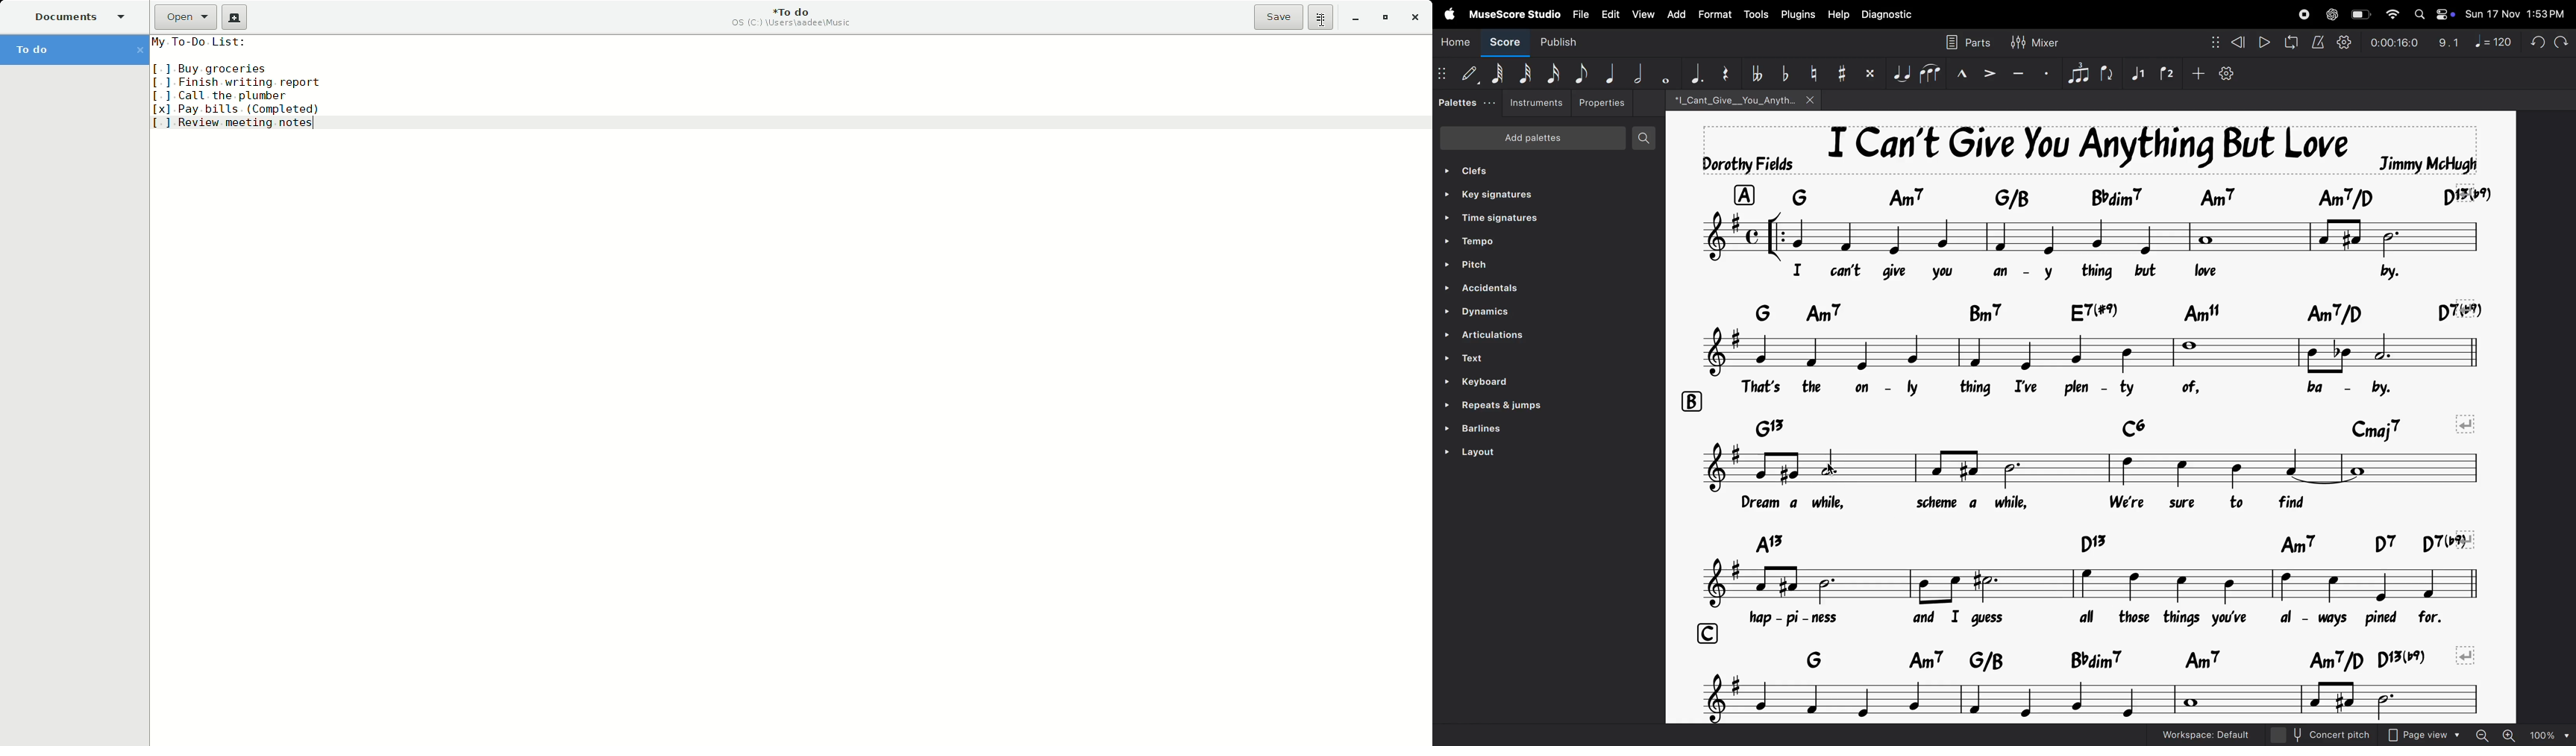 The image size is (2576, 756). I want to click on Documents, so click(80, 16).